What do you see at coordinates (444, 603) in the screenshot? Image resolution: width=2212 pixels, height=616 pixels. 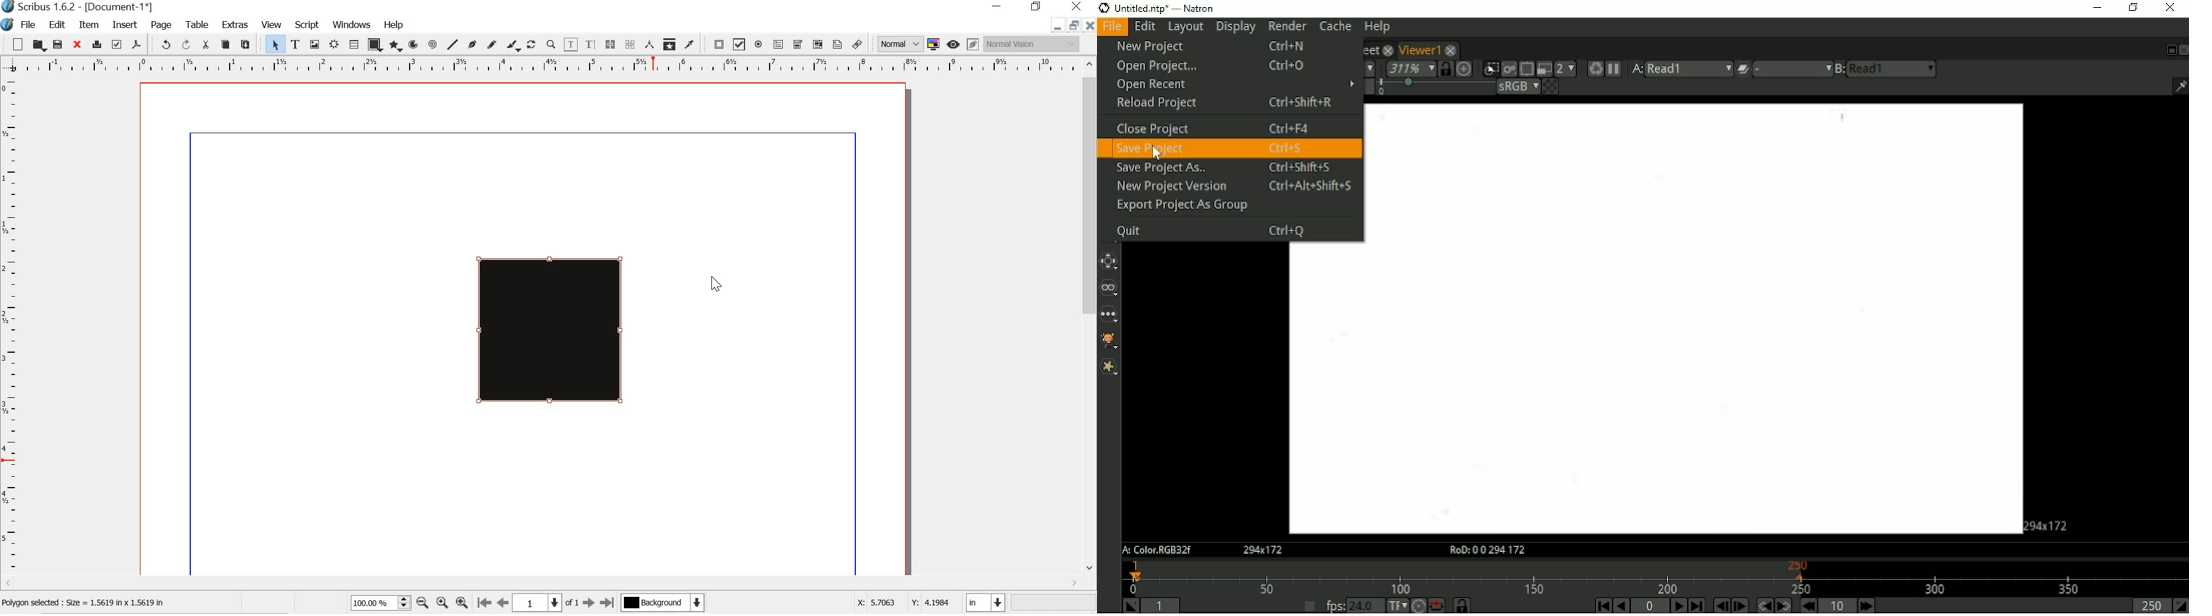 I see `zoom to` at bounding box center [444, 603].